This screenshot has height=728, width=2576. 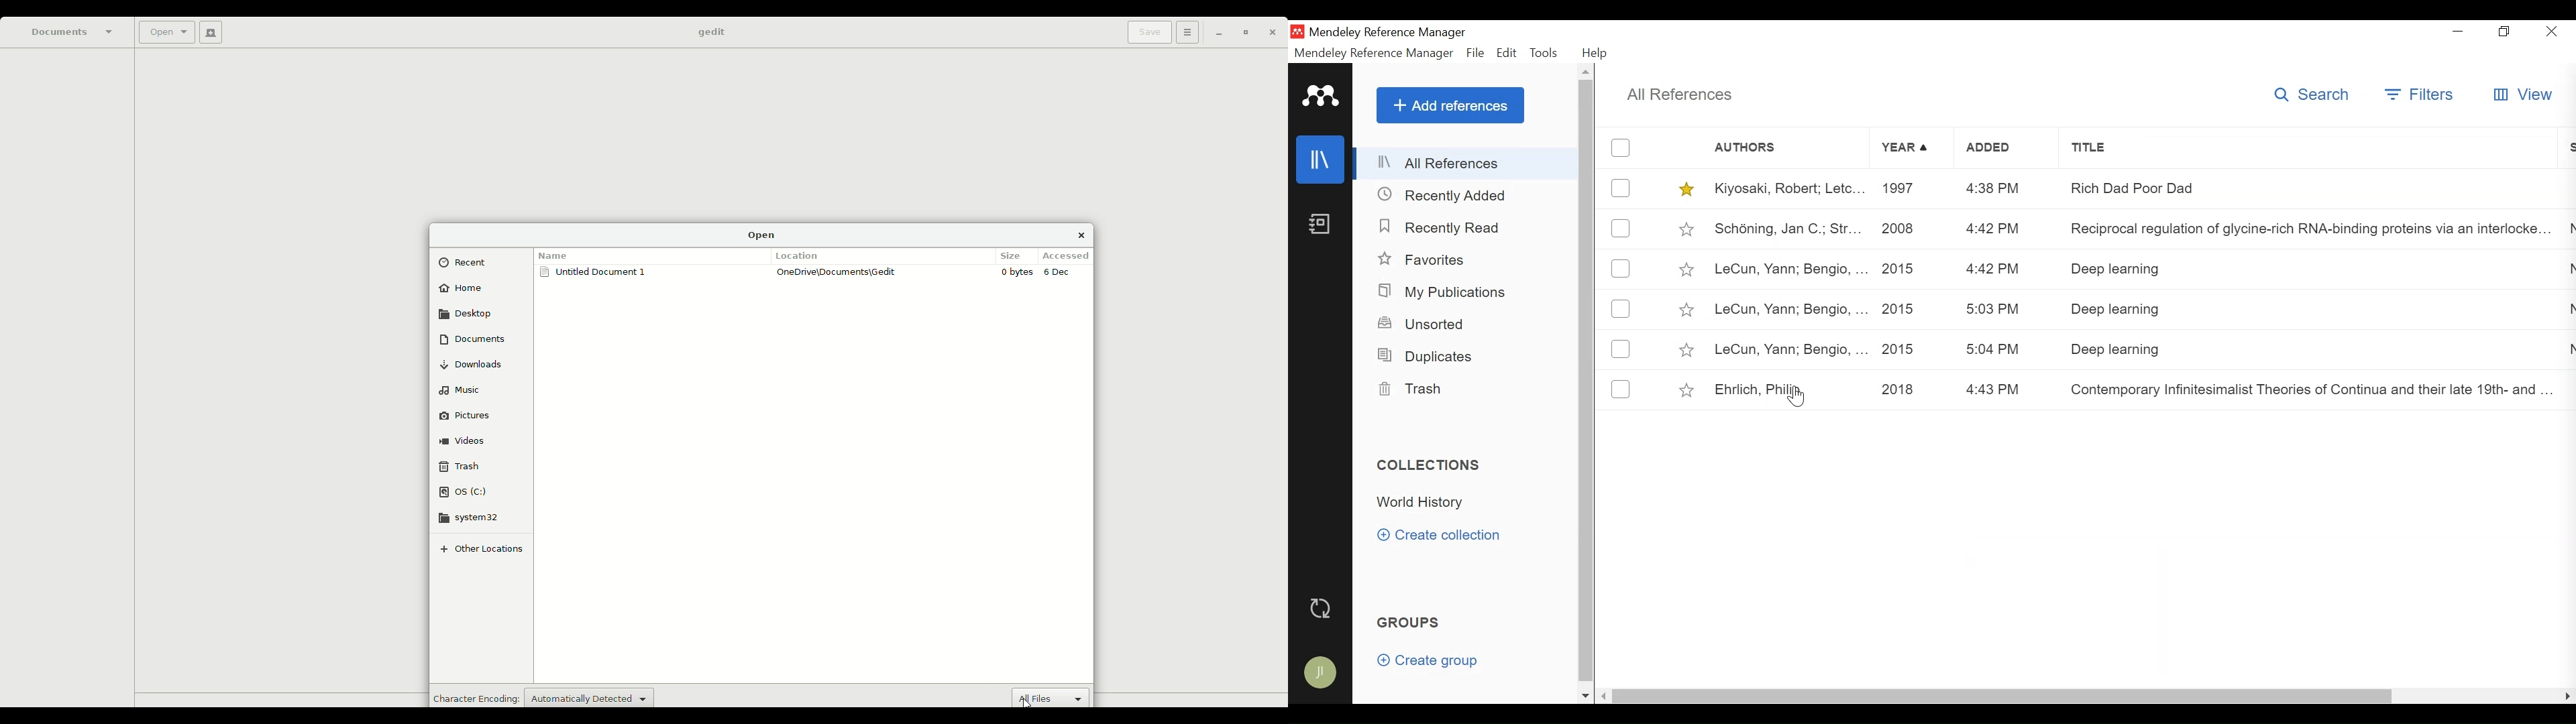 What do you see at coordinates (1790, 348) in the screenshot?
I see `LeCun, Yann; Bengio, ...` at bounding box center [1790, 348].